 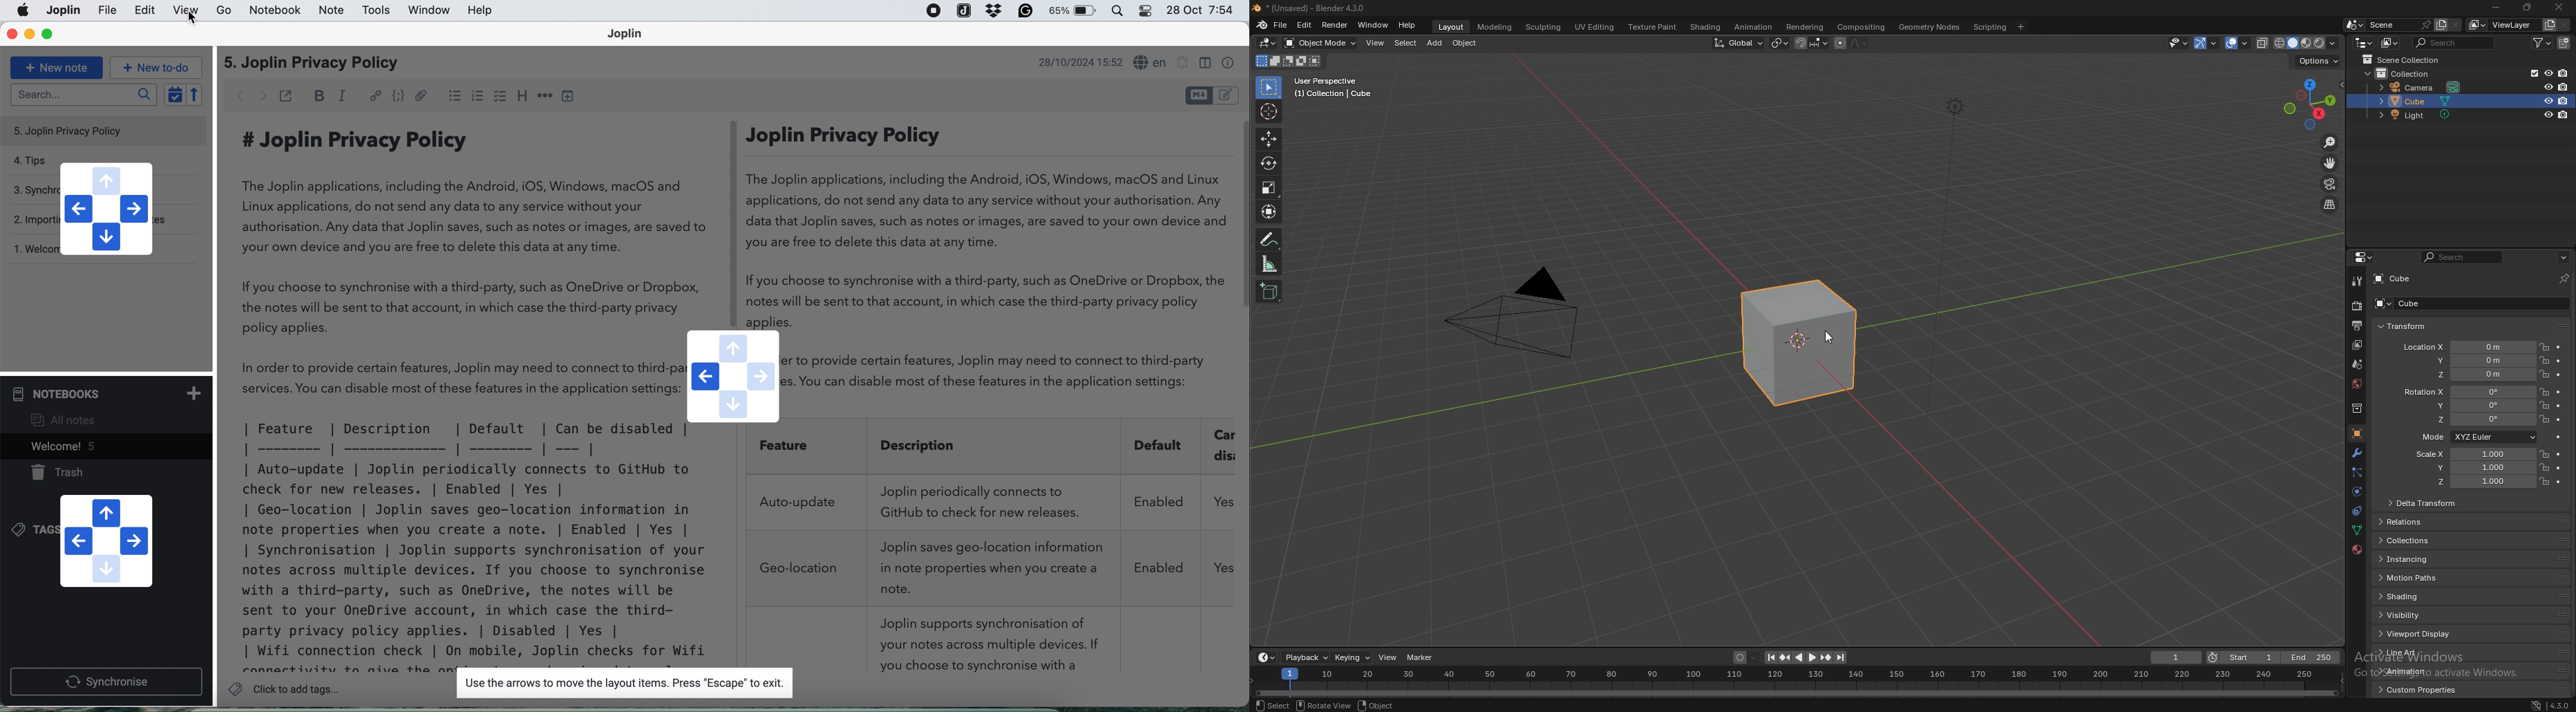 I want to click on Joplin, so click(x=631, y=35).